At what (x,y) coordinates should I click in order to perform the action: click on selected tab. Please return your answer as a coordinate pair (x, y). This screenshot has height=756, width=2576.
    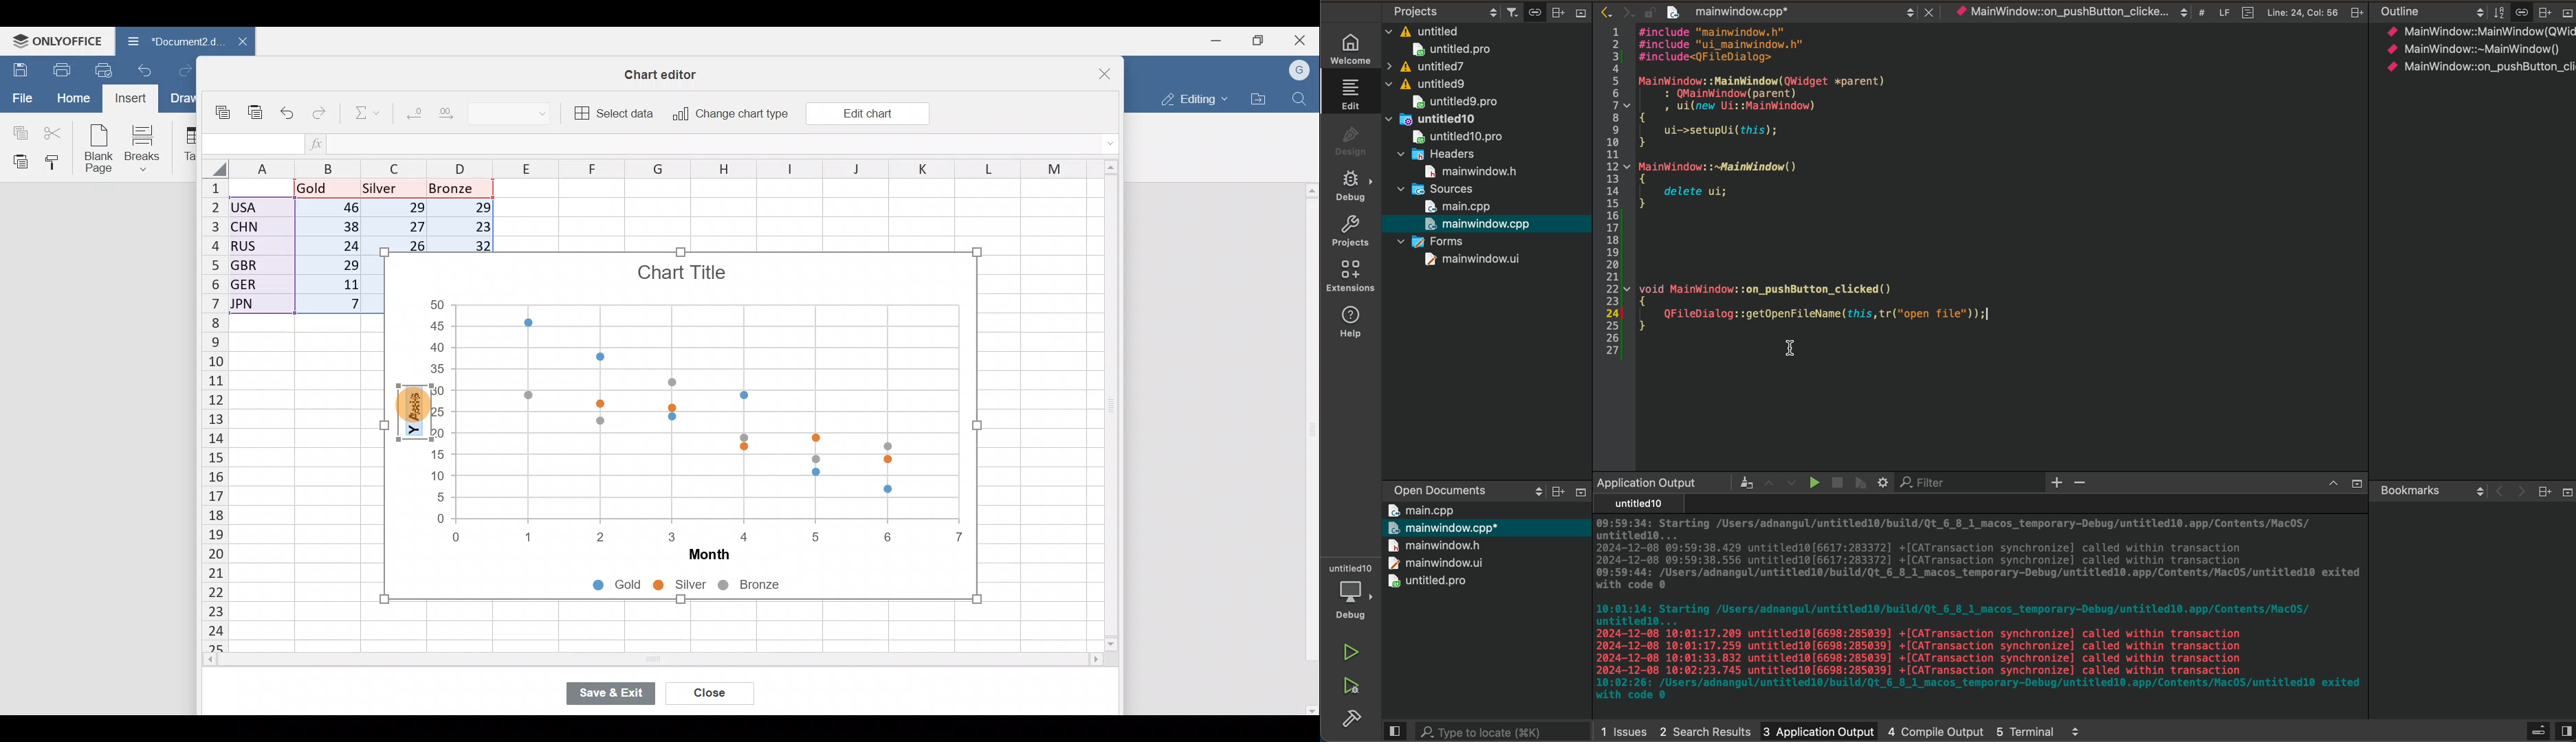
    Looking at the image, I should click on (1356, 93).